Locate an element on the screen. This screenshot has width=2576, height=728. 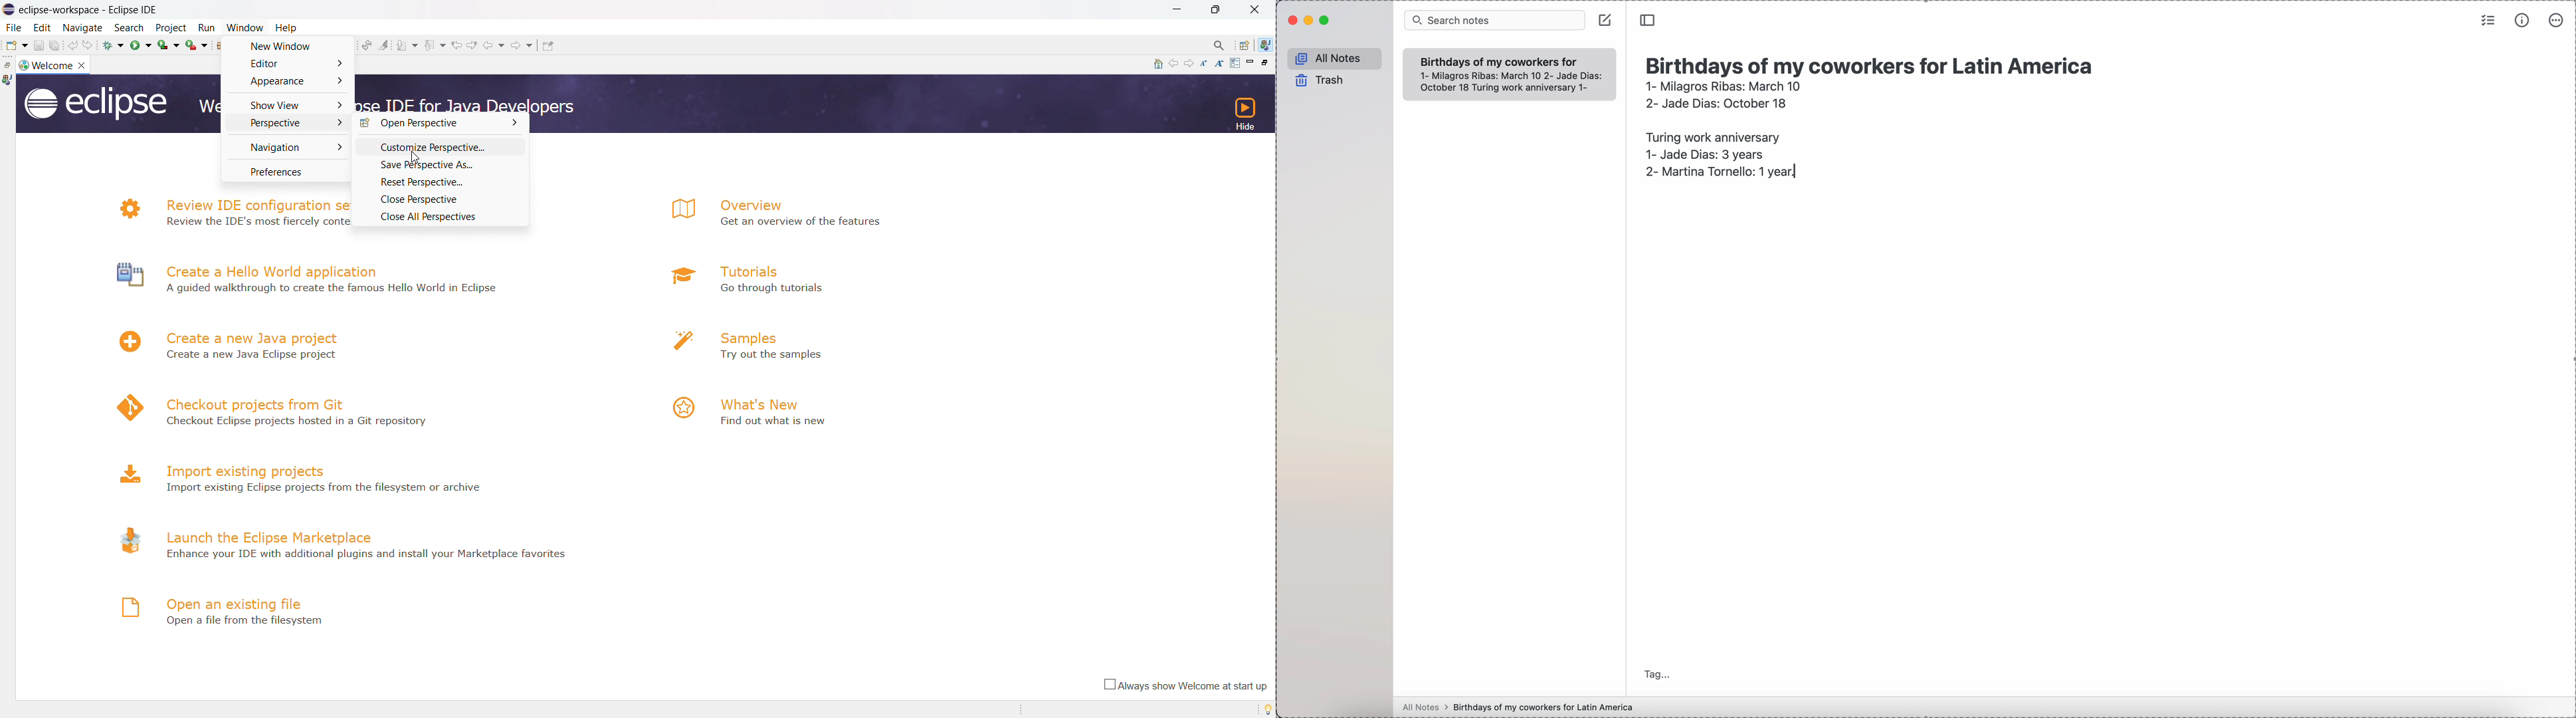
tag is located at coordinates (1658, 673).